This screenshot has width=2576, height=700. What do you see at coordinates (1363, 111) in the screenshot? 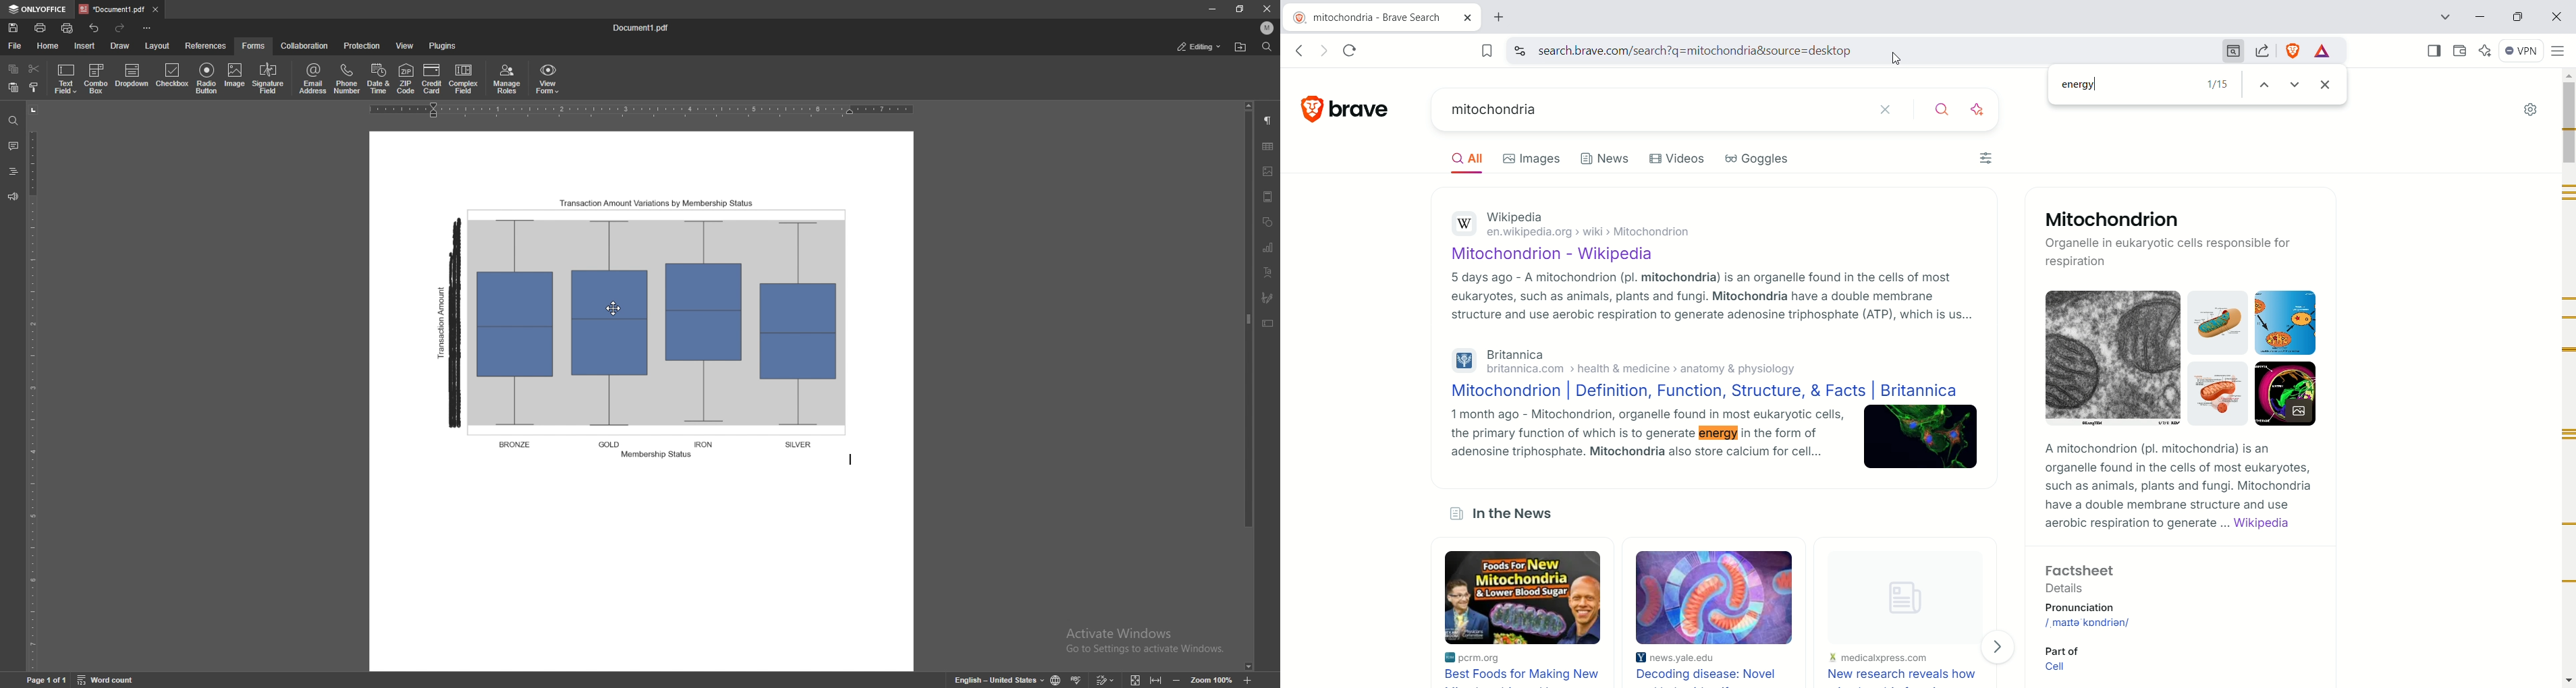
I see `brave` at bounding box center [1363, 111].